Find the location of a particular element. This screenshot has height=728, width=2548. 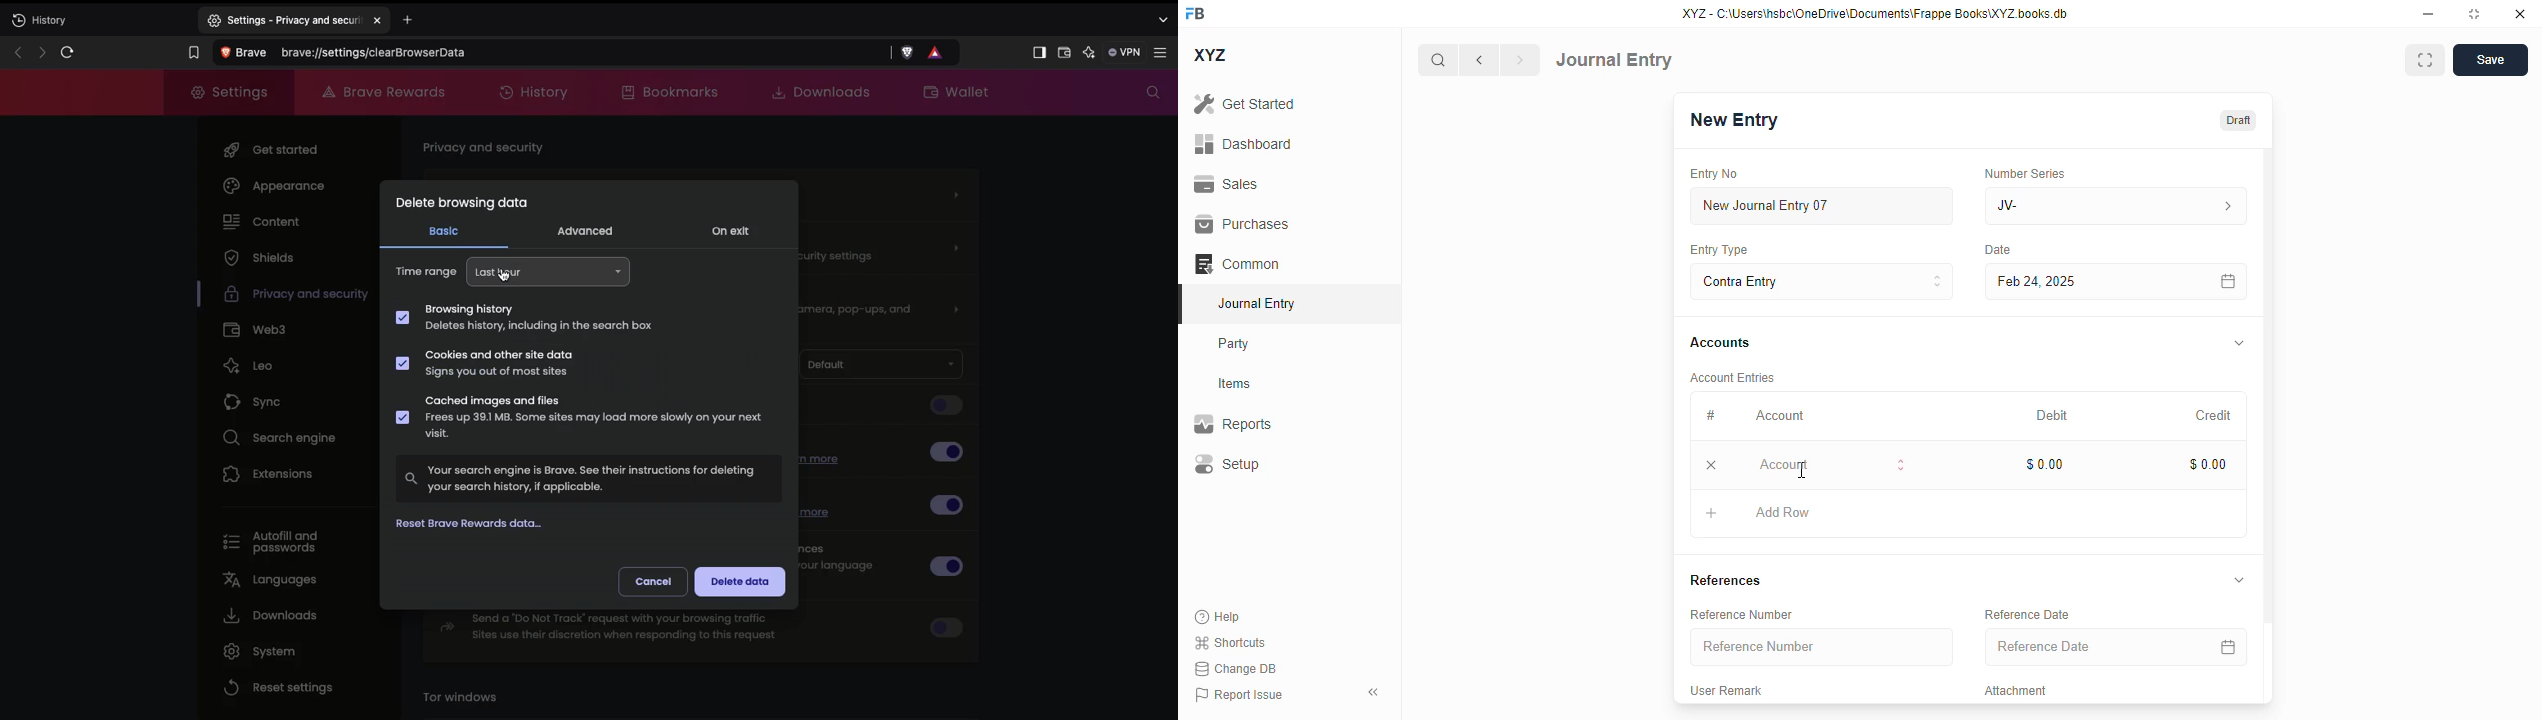

remove is located at coordinates (1712, 465).